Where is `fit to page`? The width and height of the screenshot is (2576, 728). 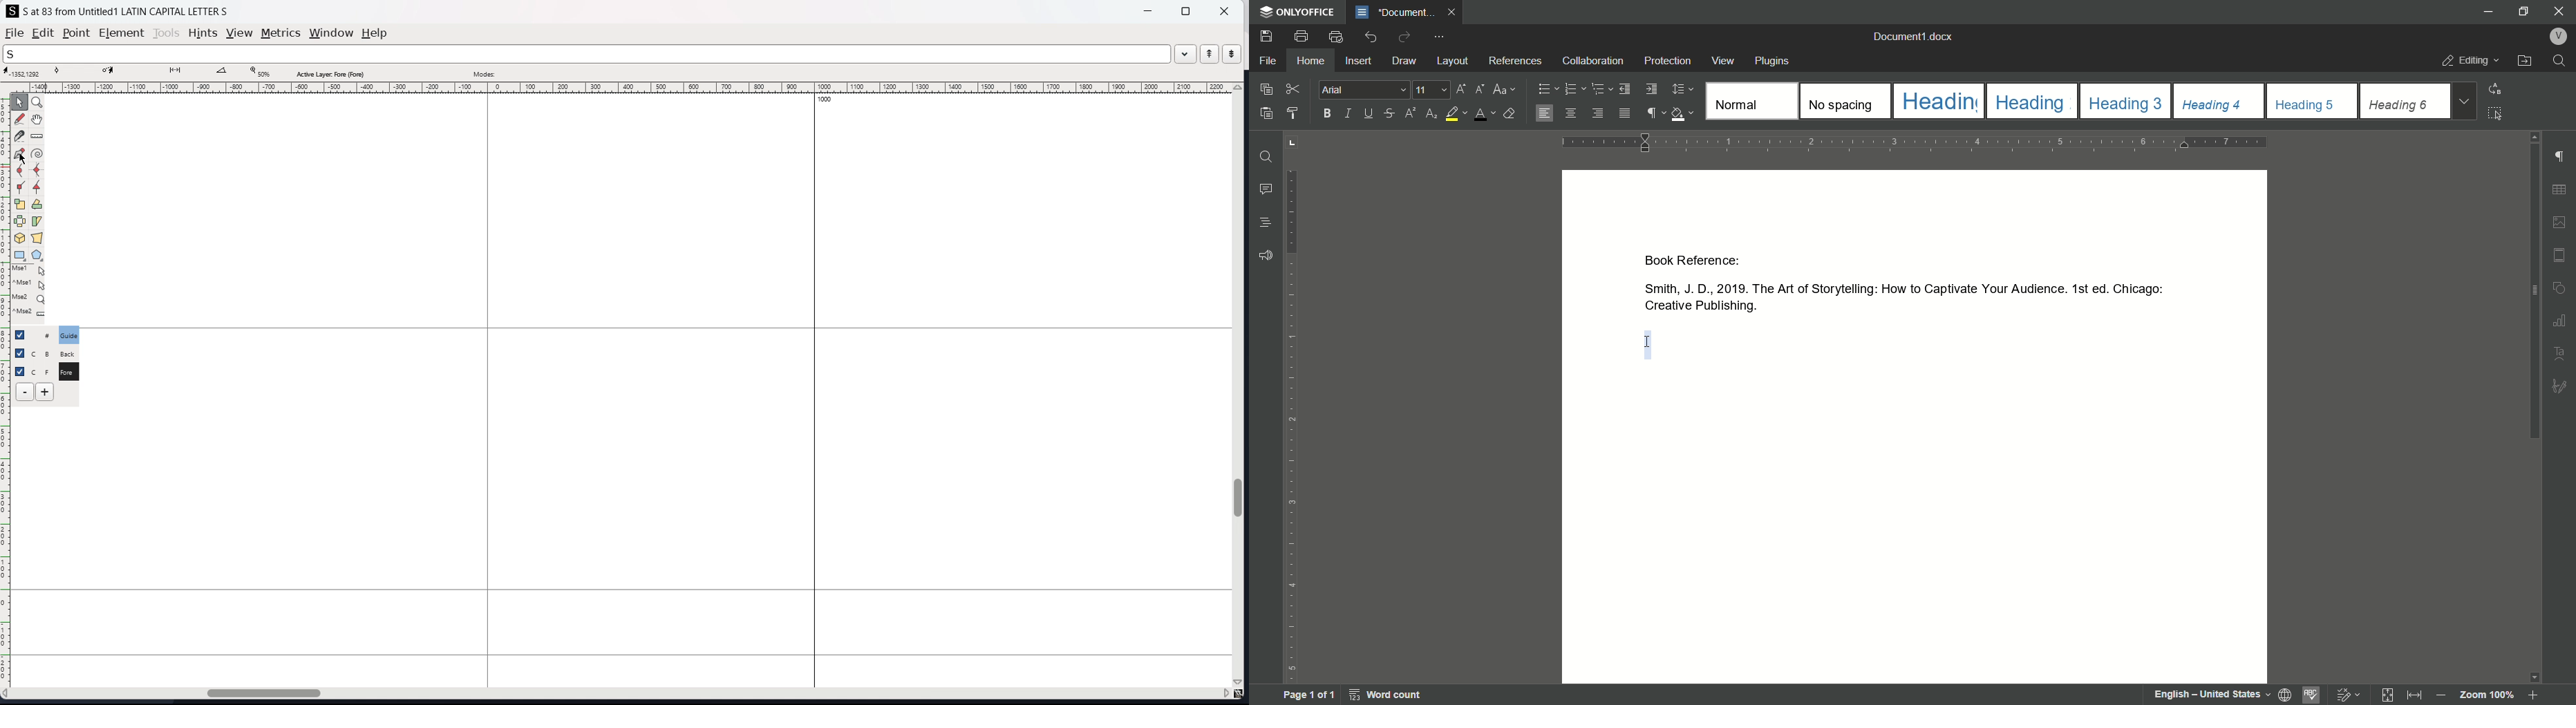
fit to page is located at coordinates (2383, 695).